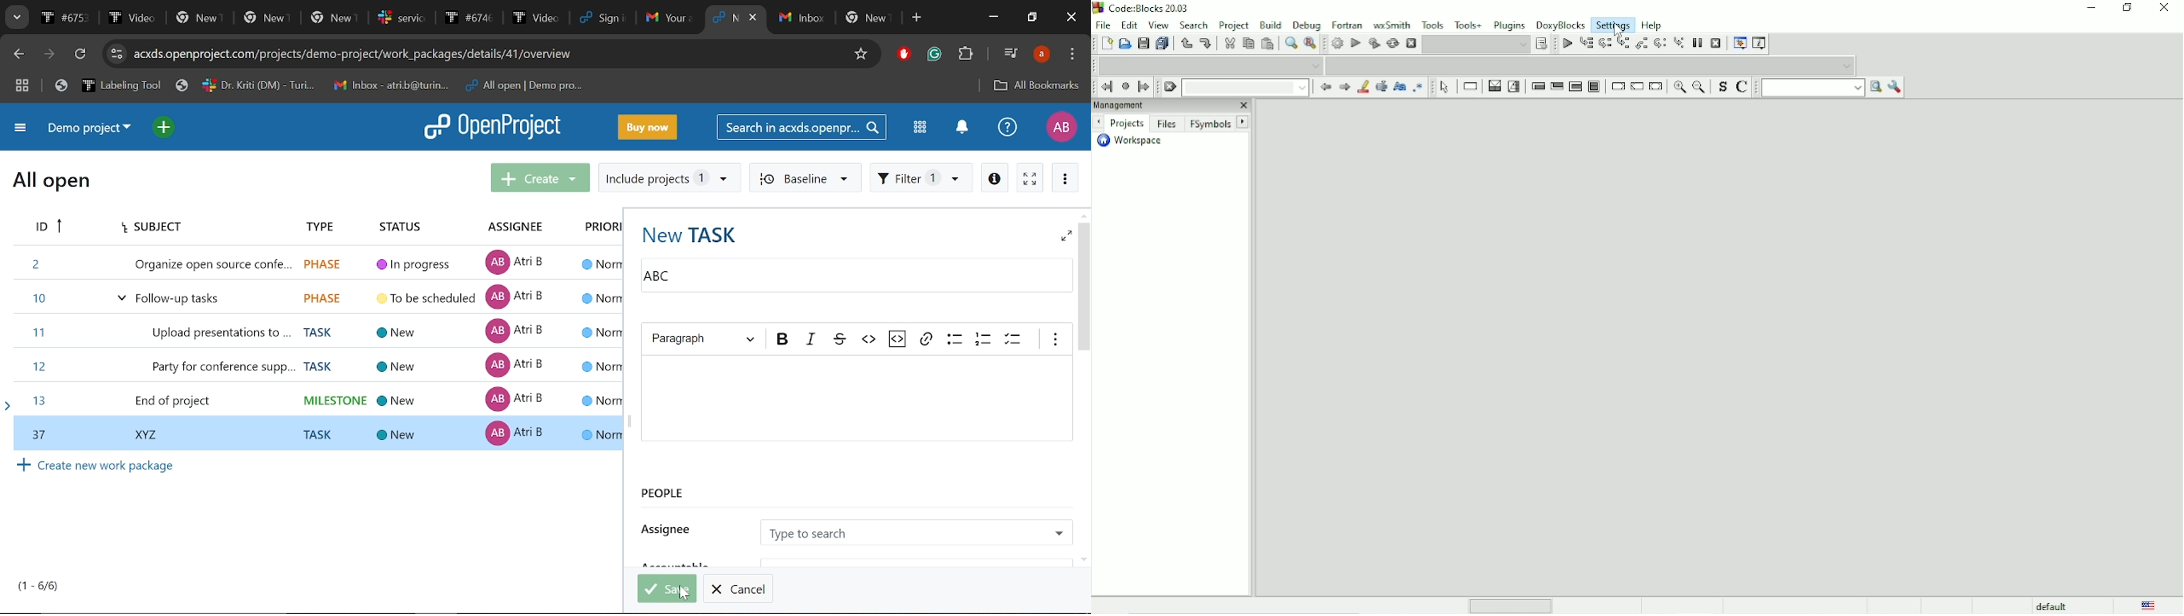 The width and height of the screenshot is (2184, 616). Describe the element at coordinates (1057, 340) in the screenshot. I see `Show ,ore items` at that location.